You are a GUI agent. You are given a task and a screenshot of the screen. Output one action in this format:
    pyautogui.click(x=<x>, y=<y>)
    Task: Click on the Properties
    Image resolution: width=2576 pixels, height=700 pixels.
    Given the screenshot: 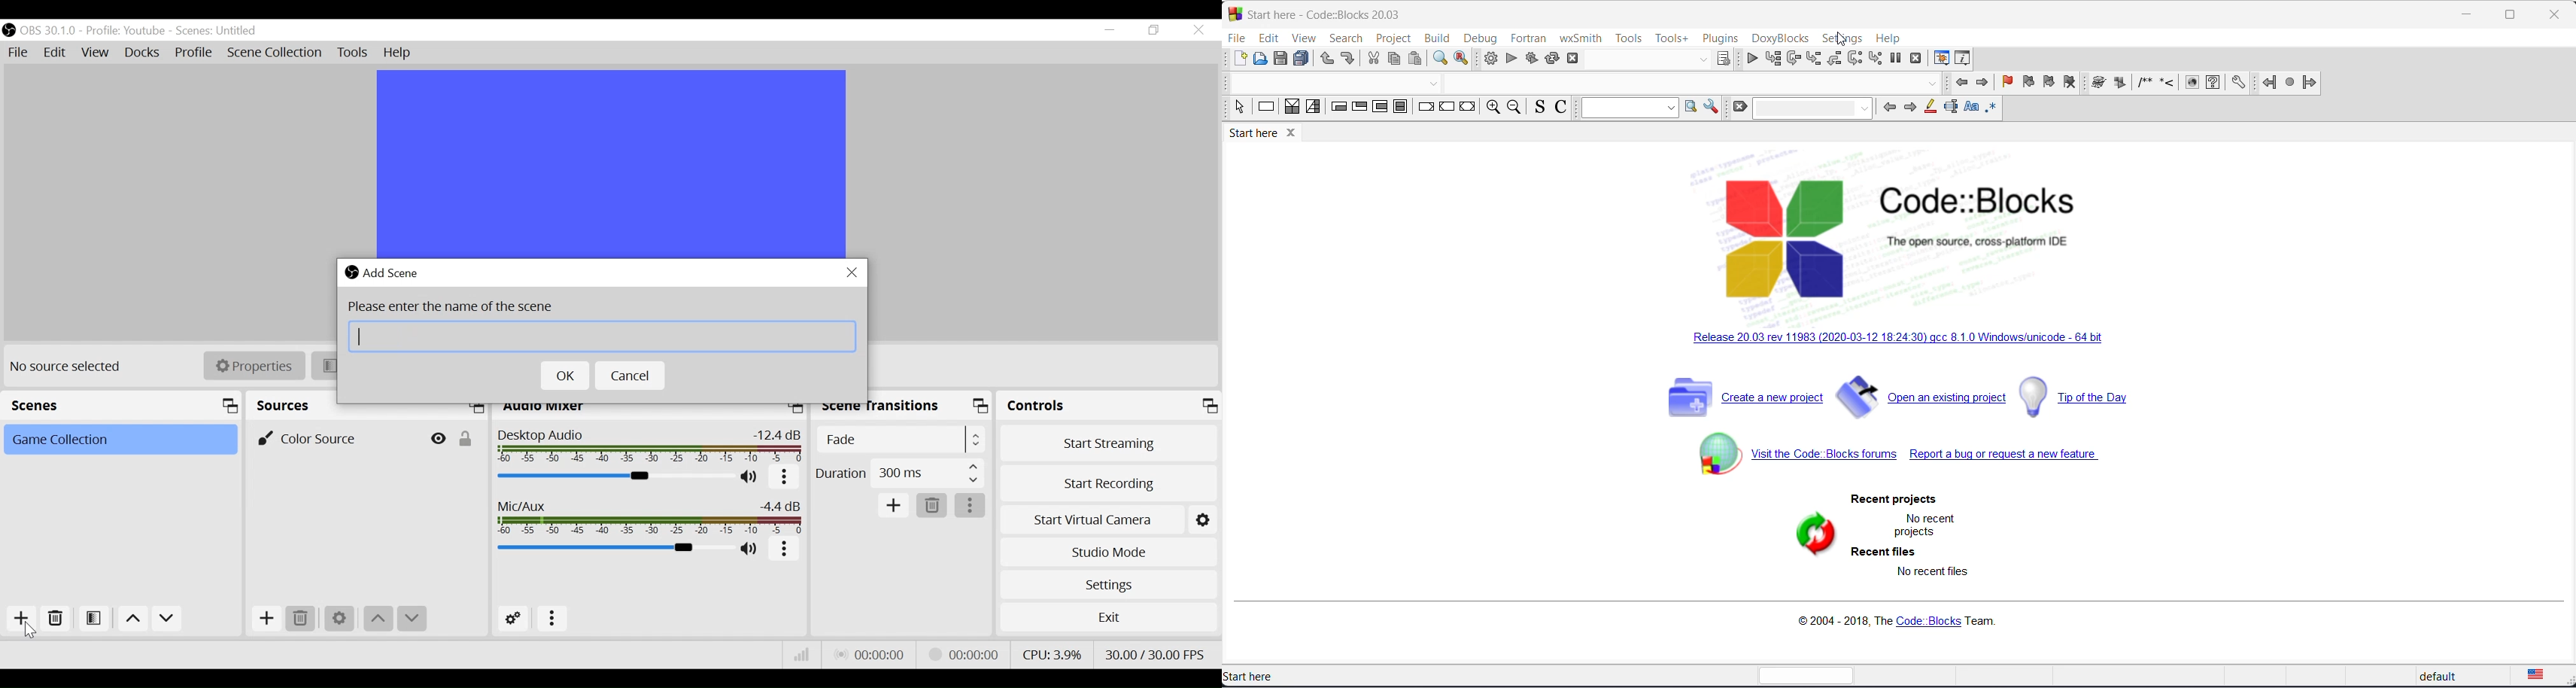 What is the action you would take?
    pyautogui.click(x=253, y=365)
    